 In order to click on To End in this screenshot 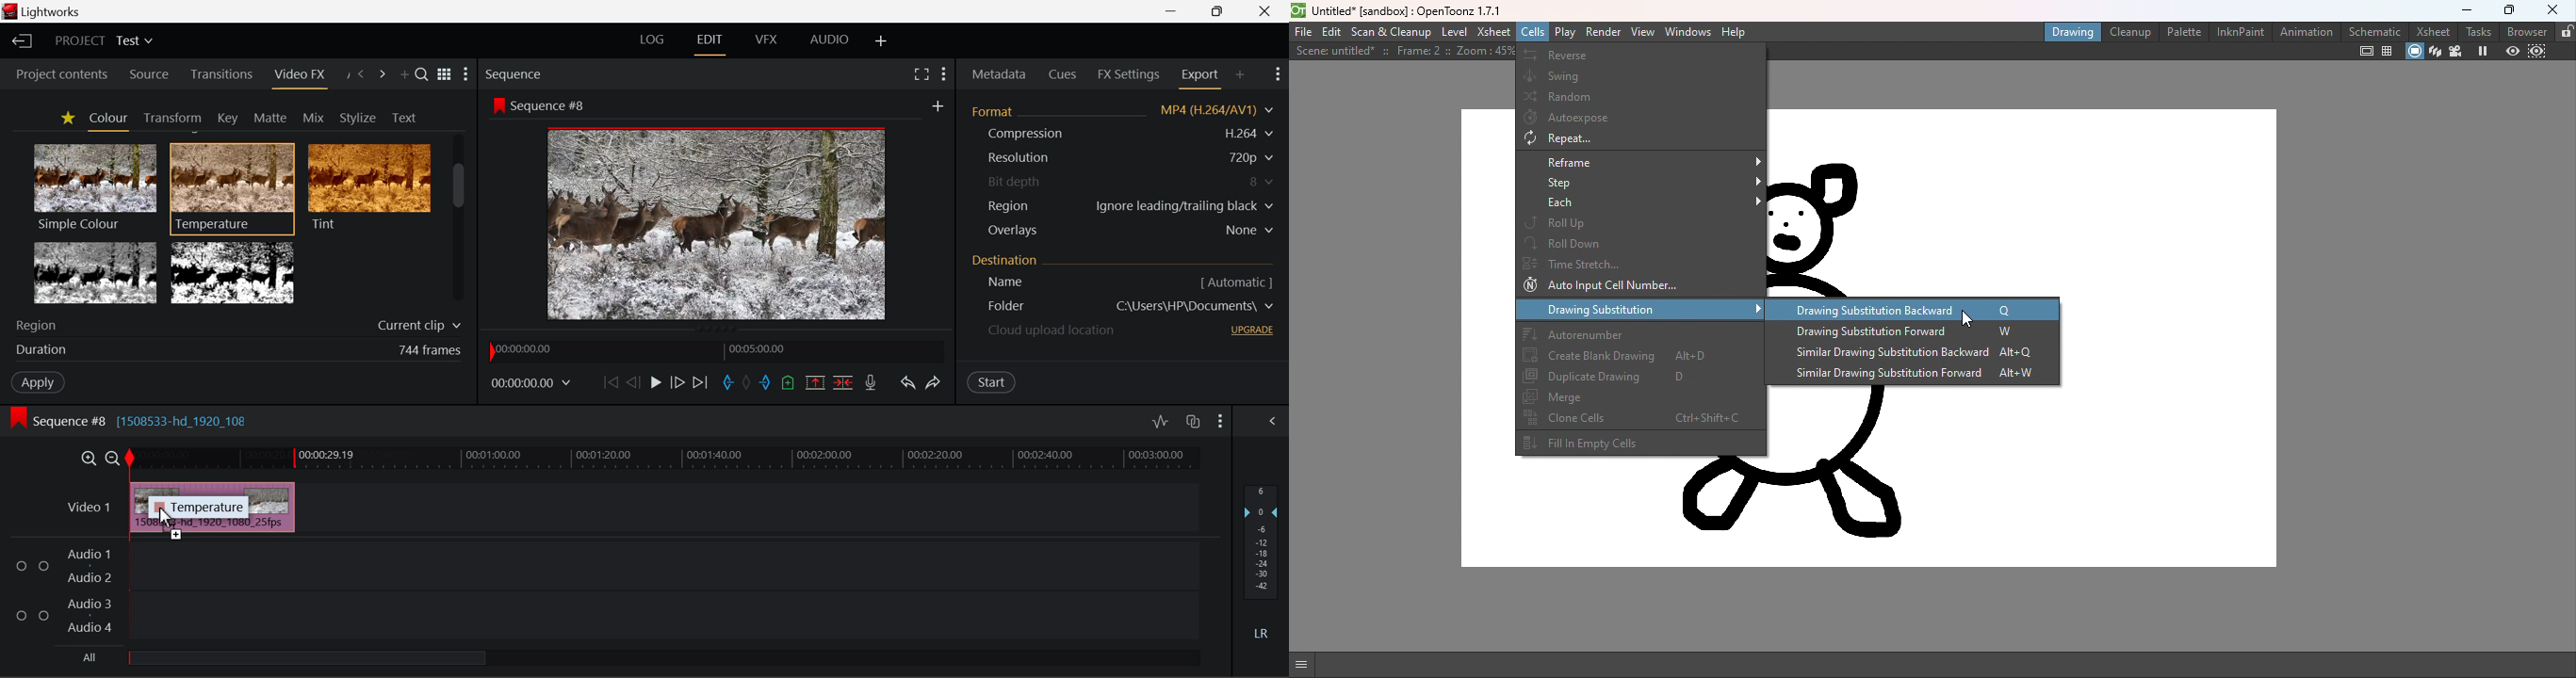, I will do `click(704, 383)`.